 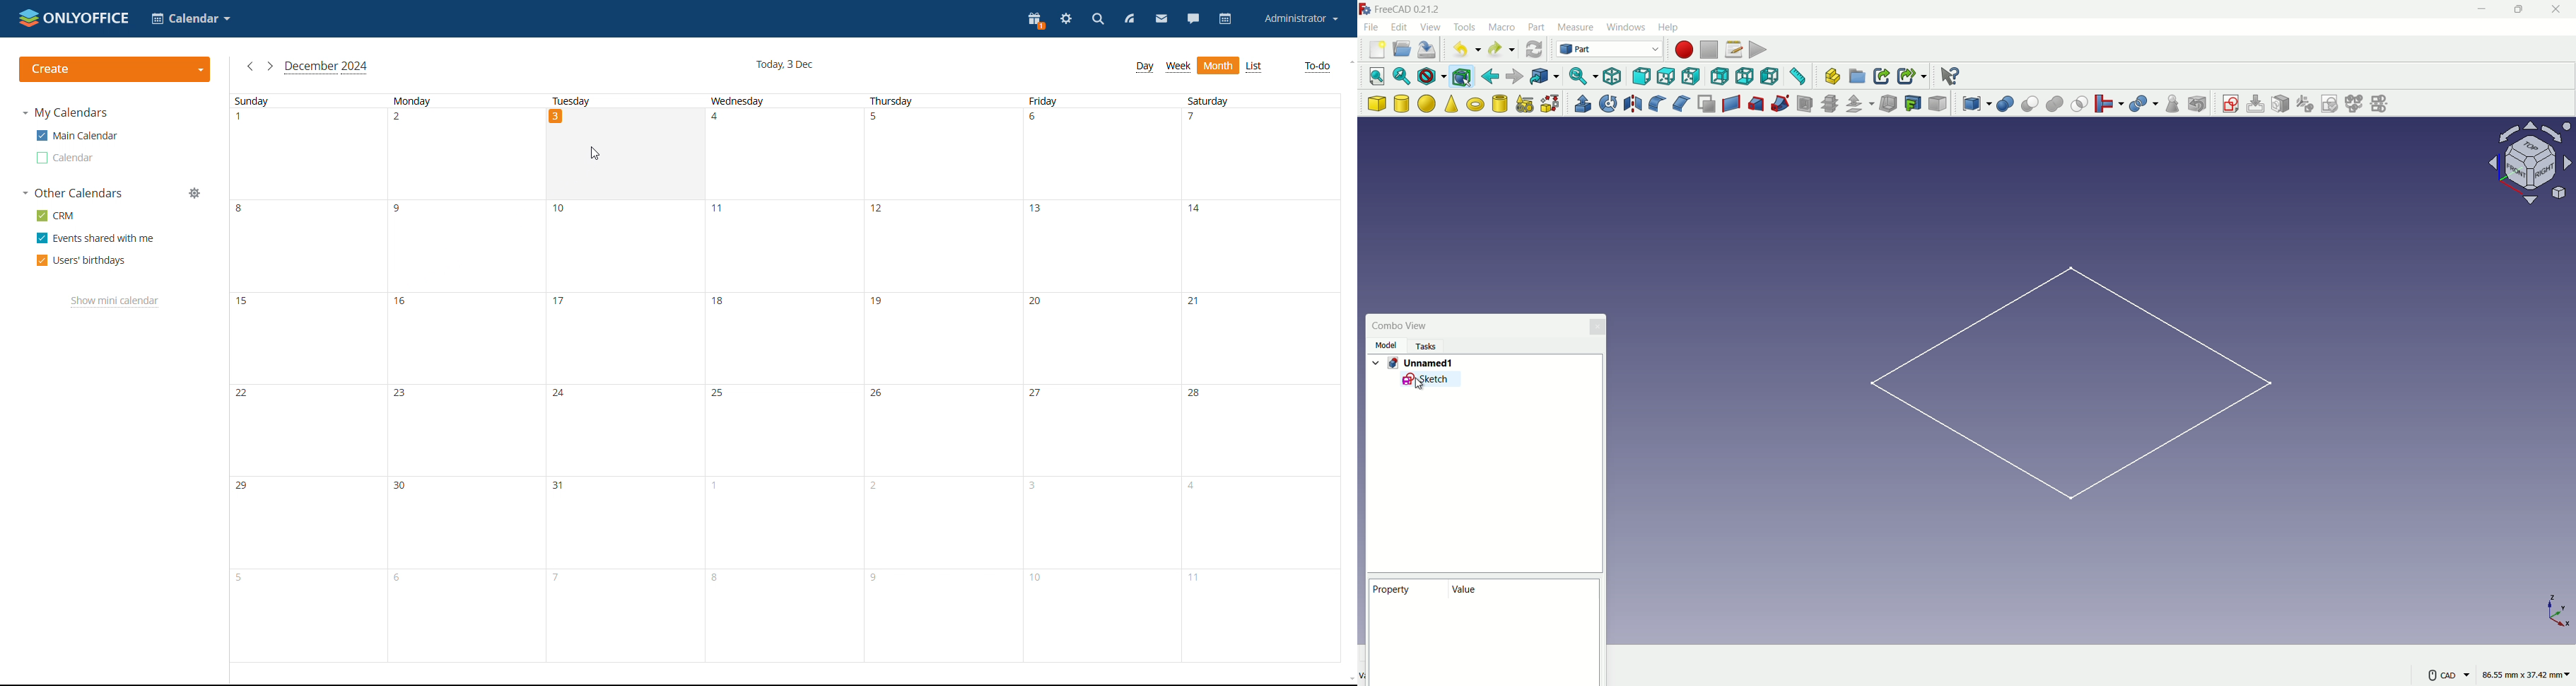 What do you see at coordinates (1597, 329) in the screenshot?
I see `Close` at bounding box center [1597, 329].